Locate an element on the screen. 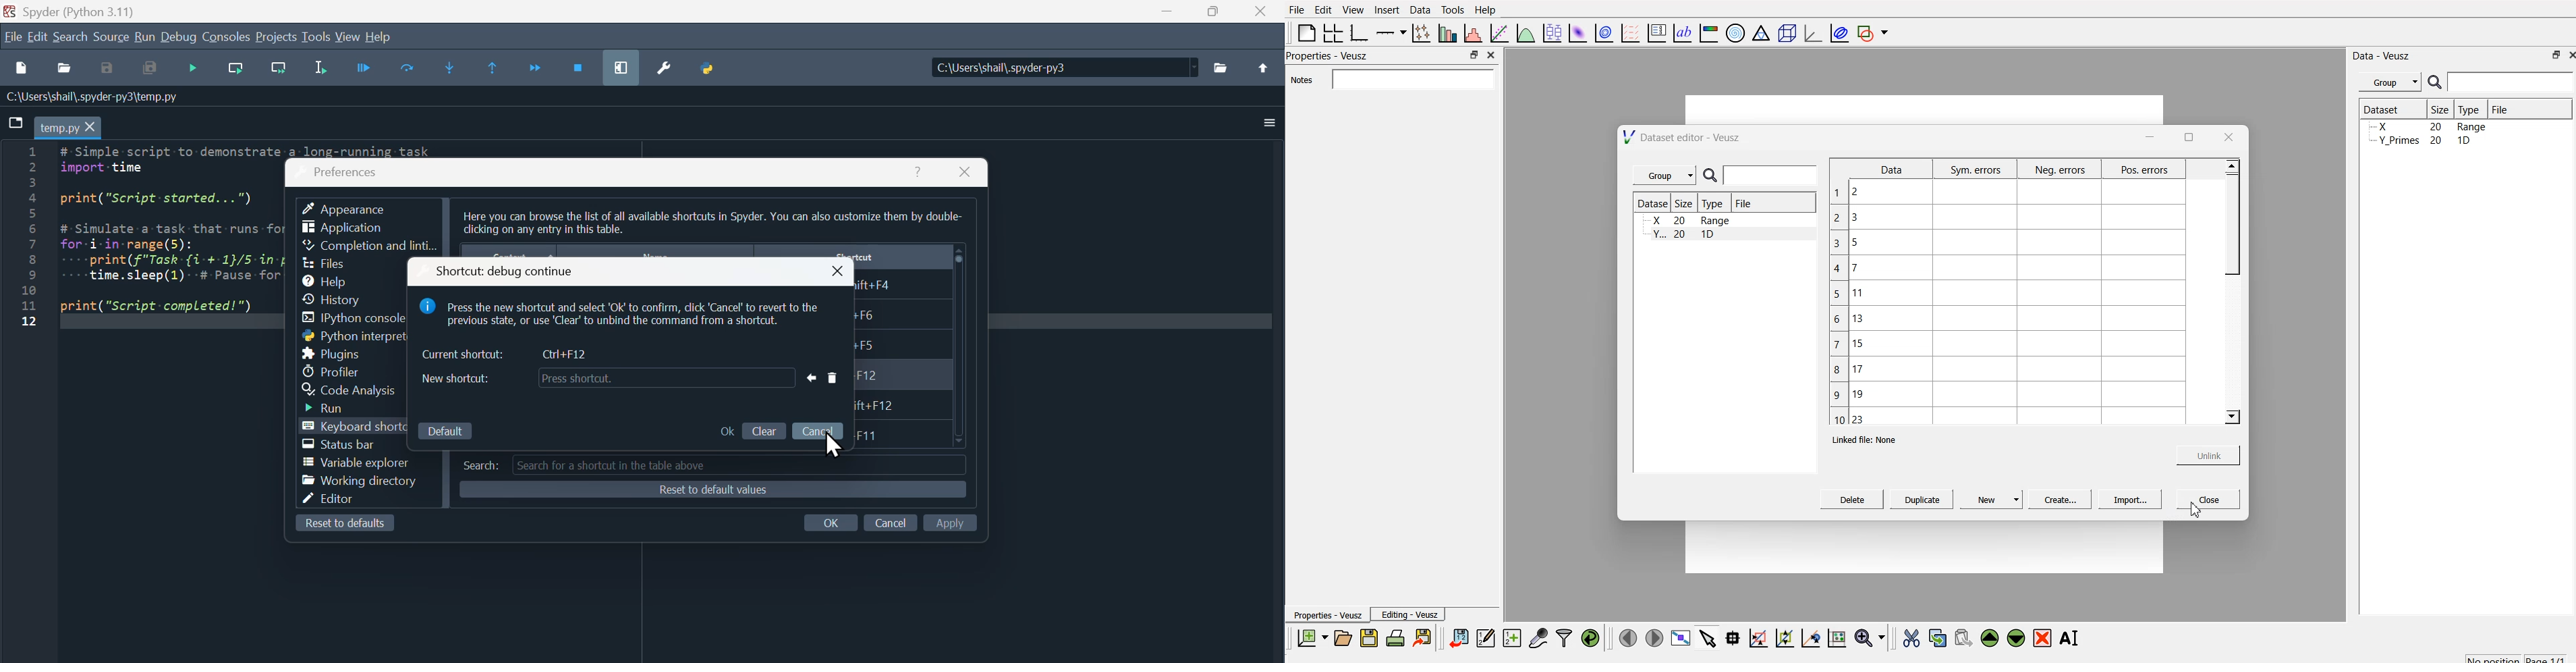 The image size is (2576, 672). close is located at coordinates (1260, 15).